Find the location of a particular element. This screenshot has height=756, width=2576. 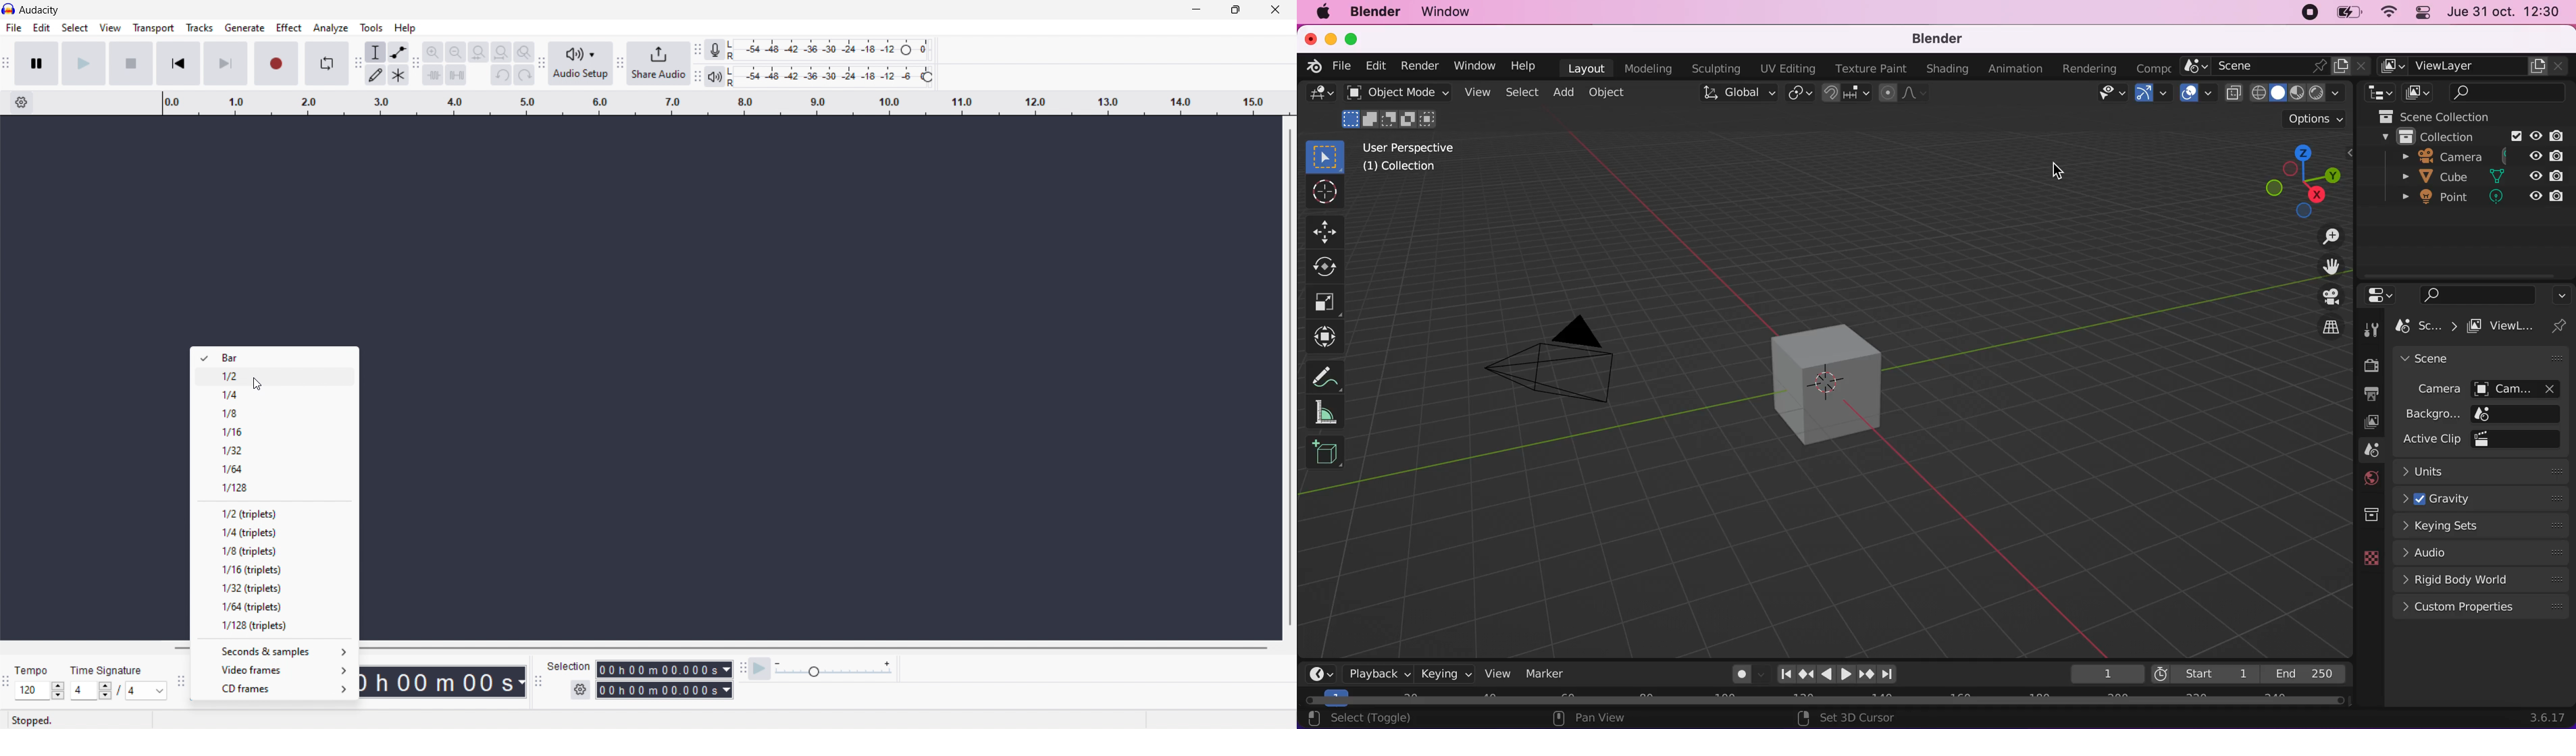

disable in renders is located at coordinates (2562, 135).